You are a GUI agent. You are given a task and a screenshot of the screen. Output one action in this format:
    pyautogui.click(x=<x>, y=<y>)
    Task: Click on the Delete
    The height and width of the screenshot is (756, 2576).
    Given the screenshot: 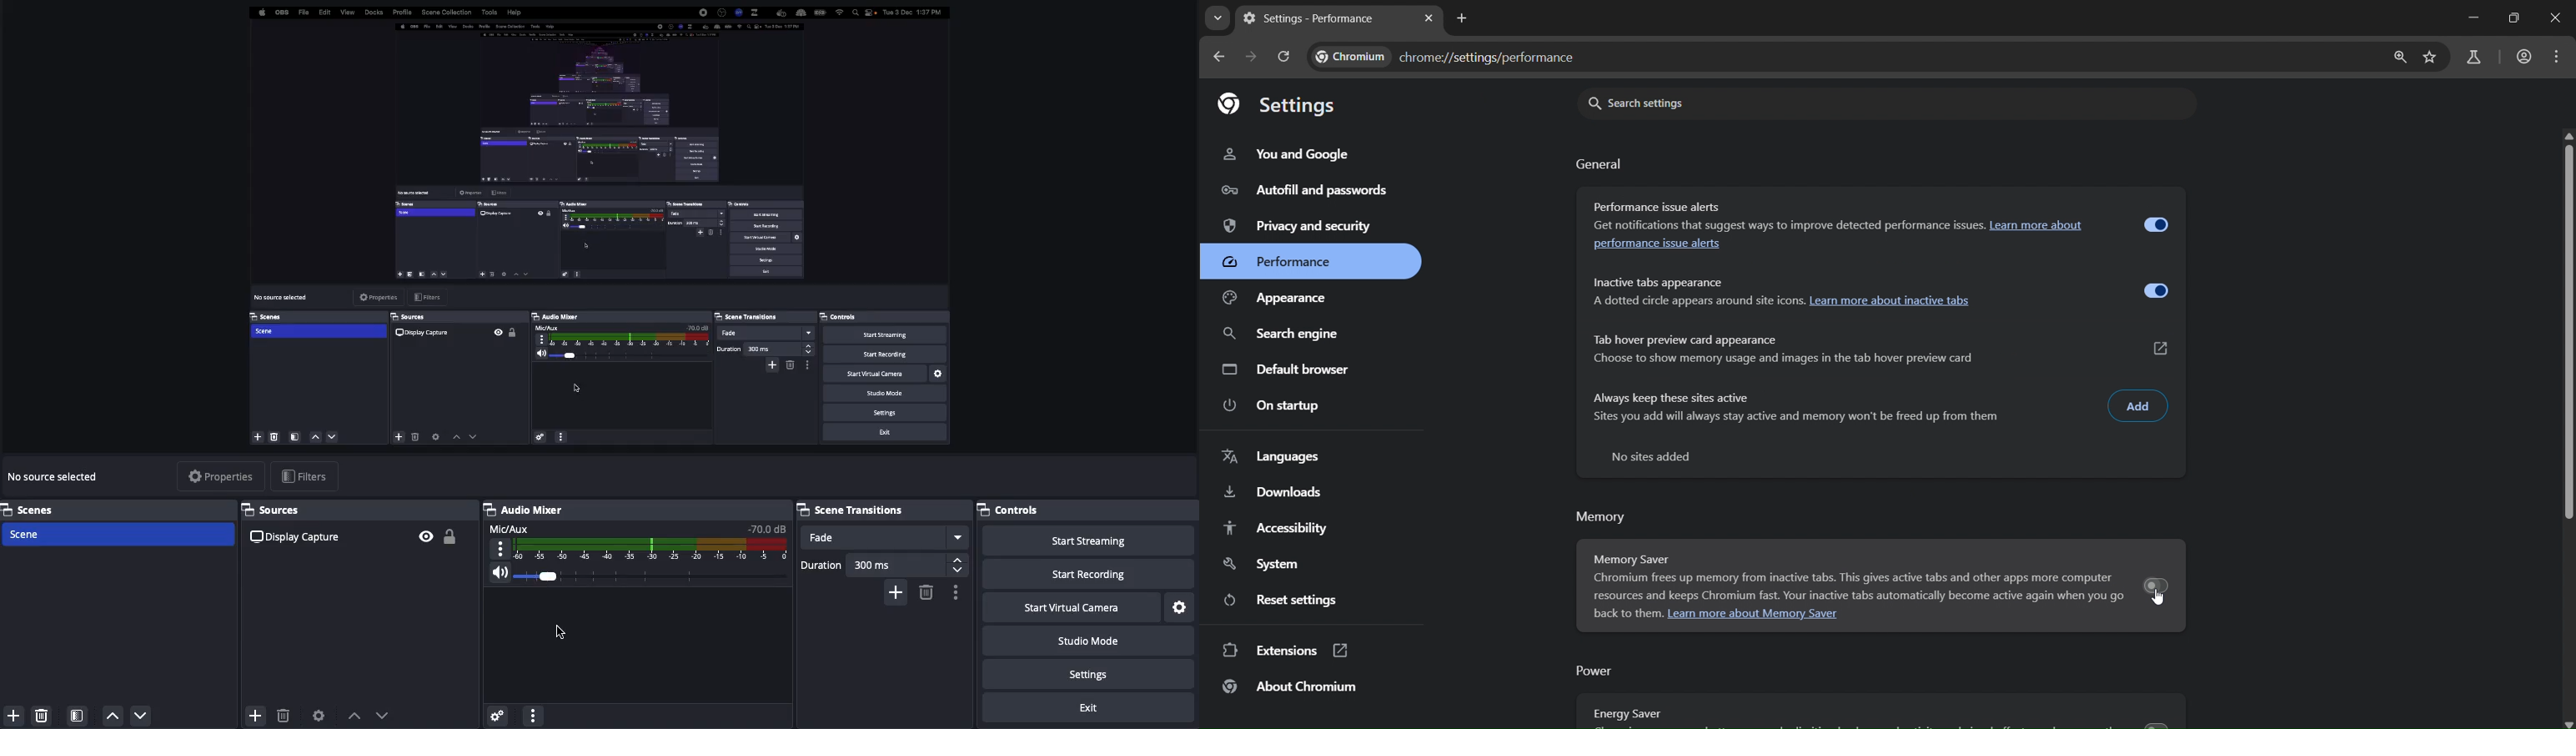 What is the action you would take?
    pyautogui.click(x=42, y=712)
    